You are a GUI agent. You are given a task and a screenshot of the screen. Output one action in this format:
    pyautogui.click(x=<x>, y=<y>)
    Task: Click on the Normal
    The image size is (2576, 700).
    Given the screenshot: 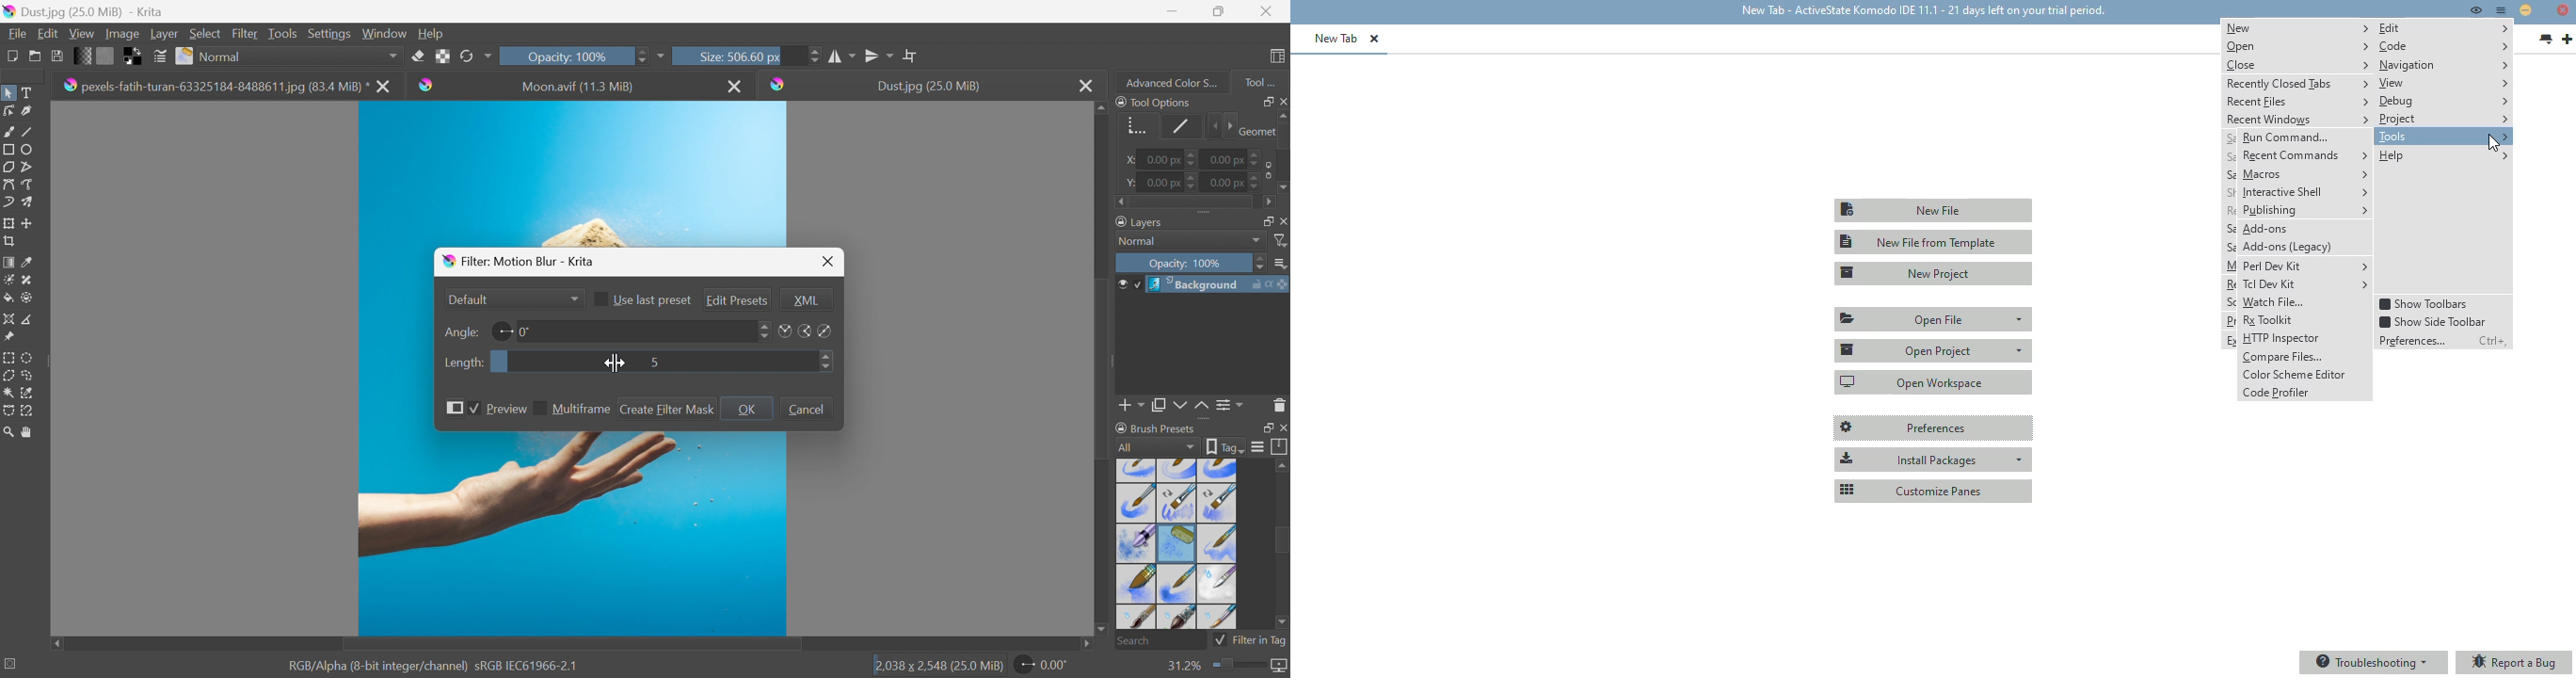 What is the action you would take?
    pyautogui.click(x=1142, y=241)
    